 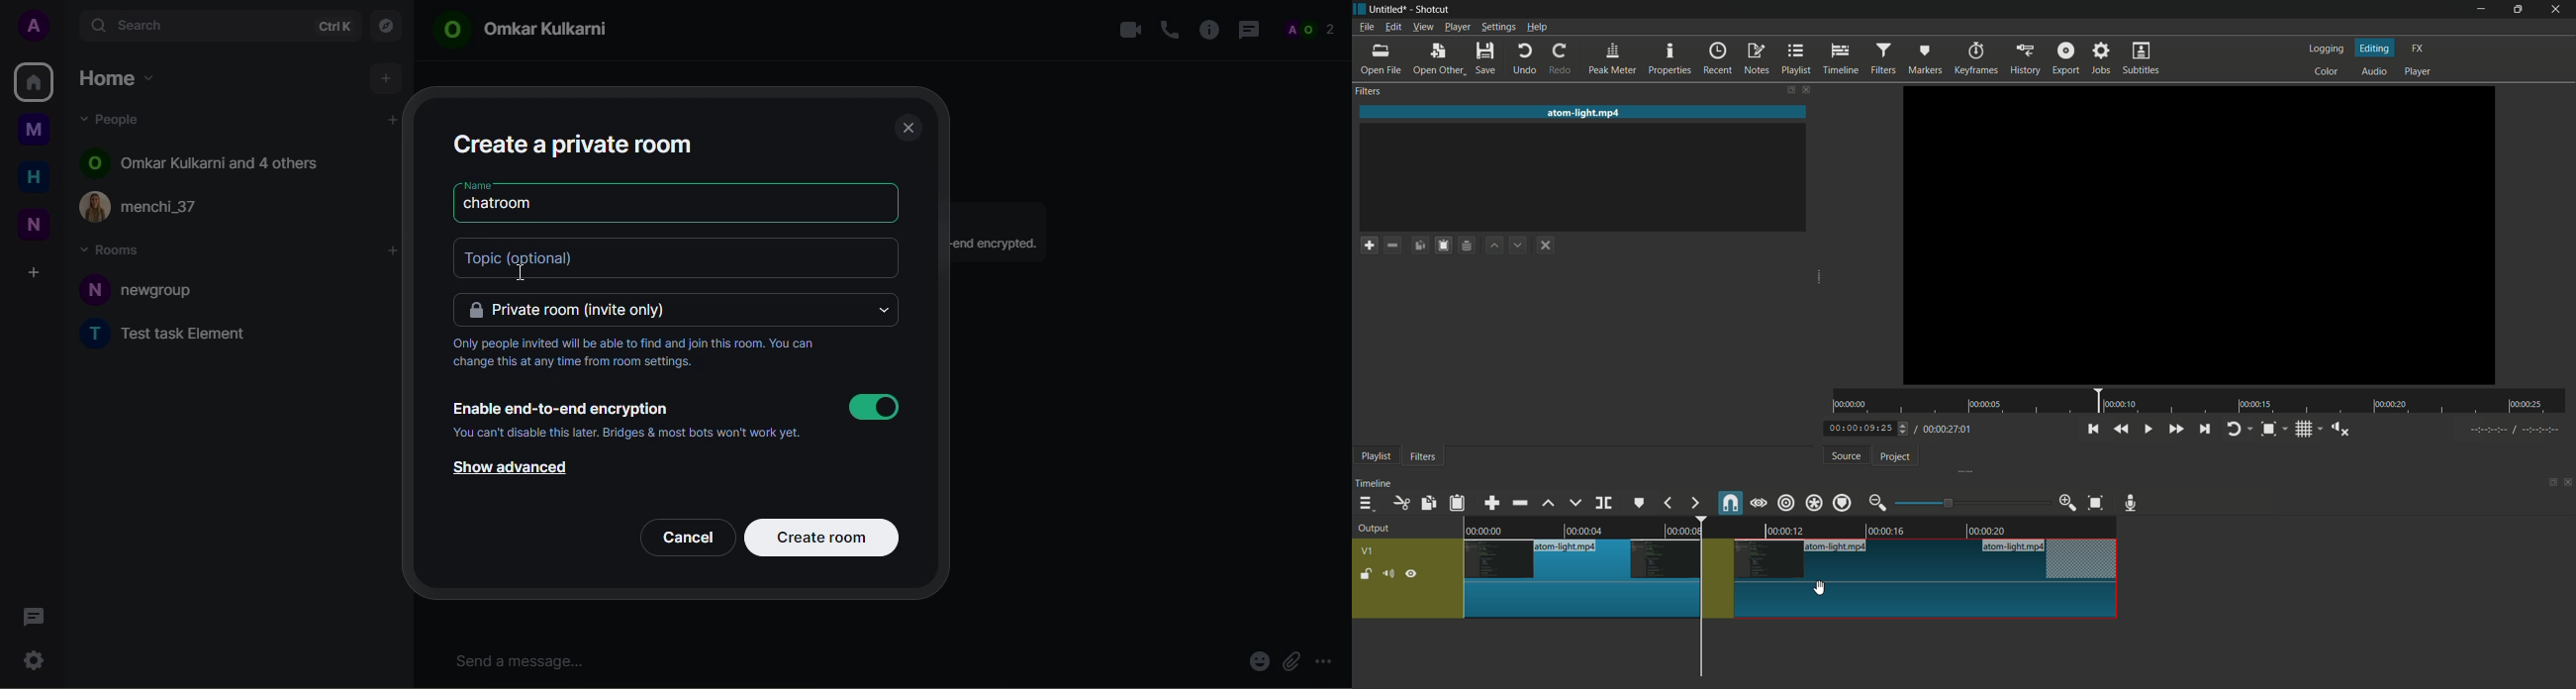 What do you see at coordinates (1604, 503) in the screenshot?
I see `split at playhead` at bounding box center [1604, 503].